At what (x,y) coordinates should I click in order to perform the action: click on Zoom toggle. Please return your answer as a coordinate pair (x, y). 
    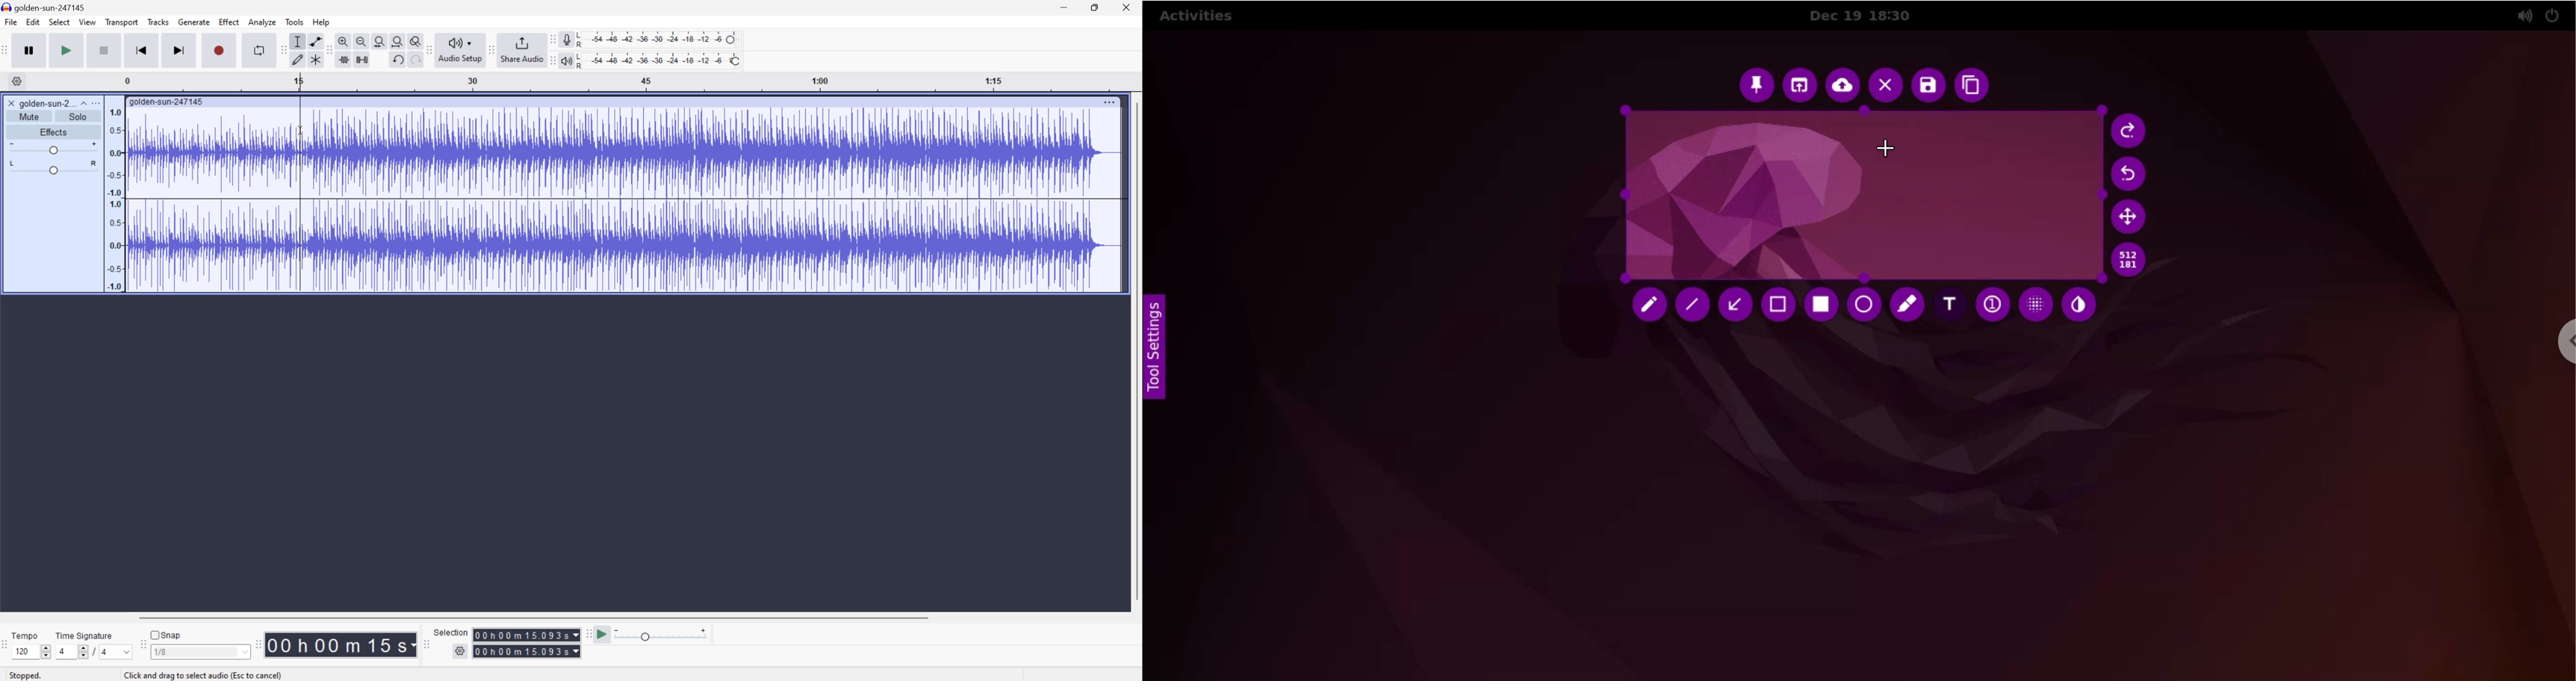
    Looking at the image, I should click on (416, 40).